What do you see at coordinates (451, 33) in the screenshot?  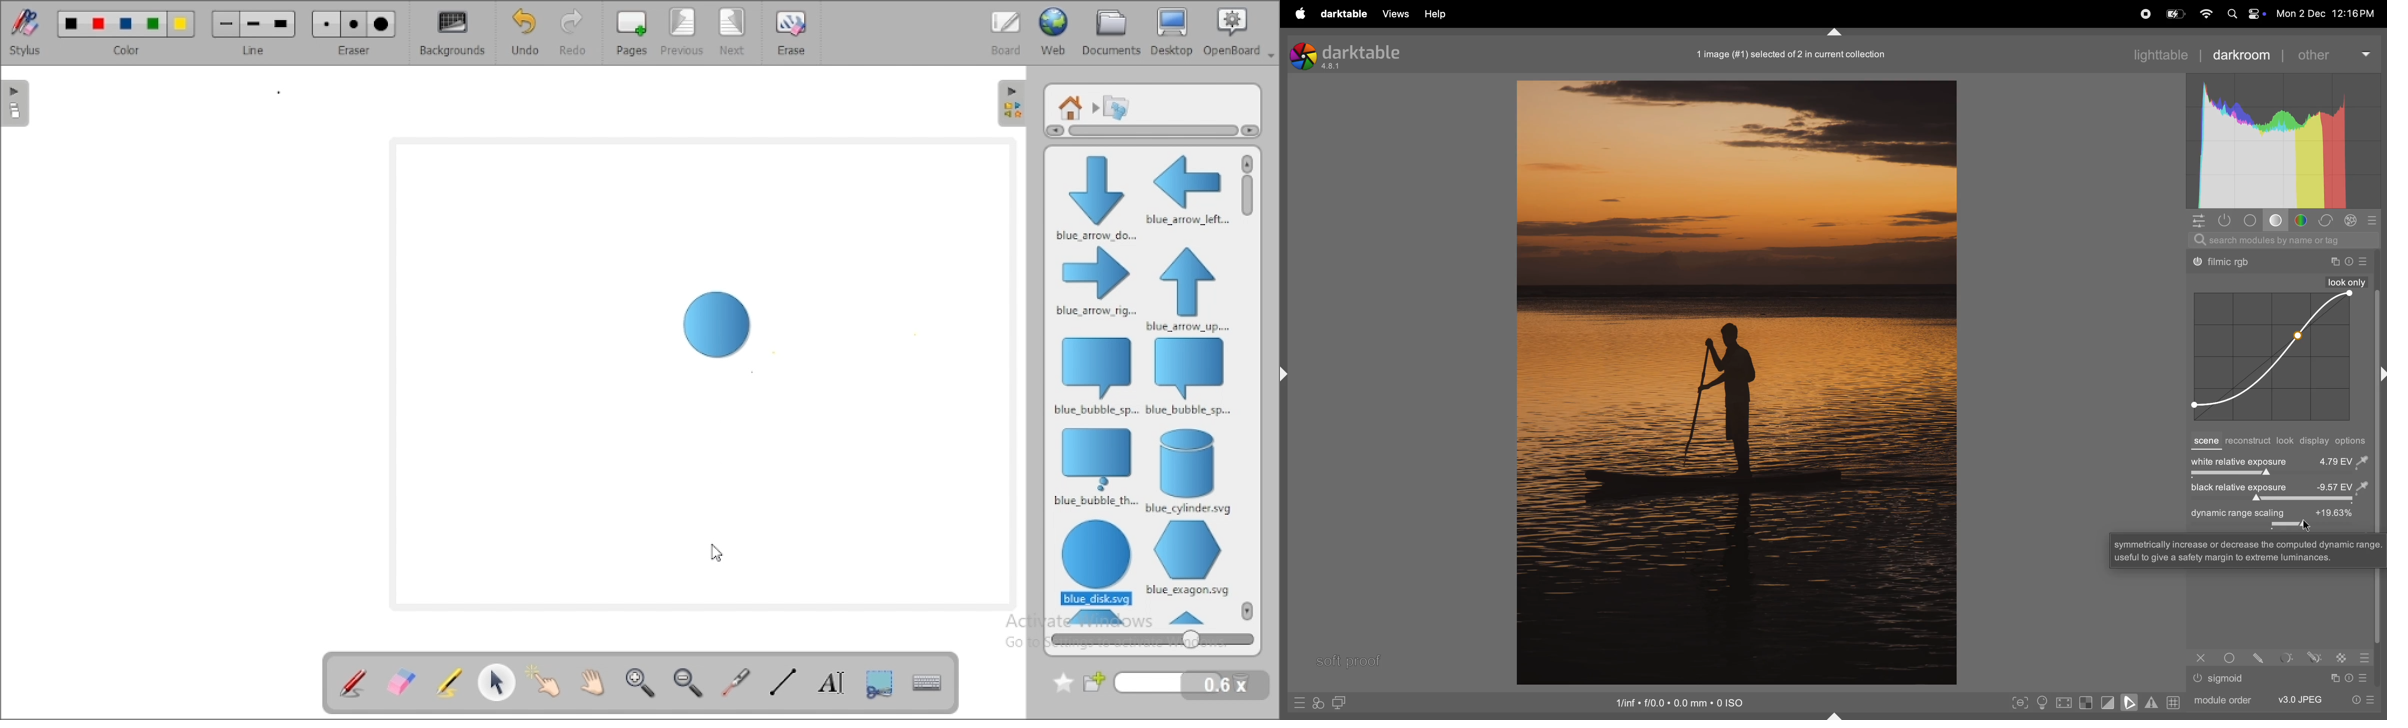 I see `backgrounds` at bounding box center [451, 33].